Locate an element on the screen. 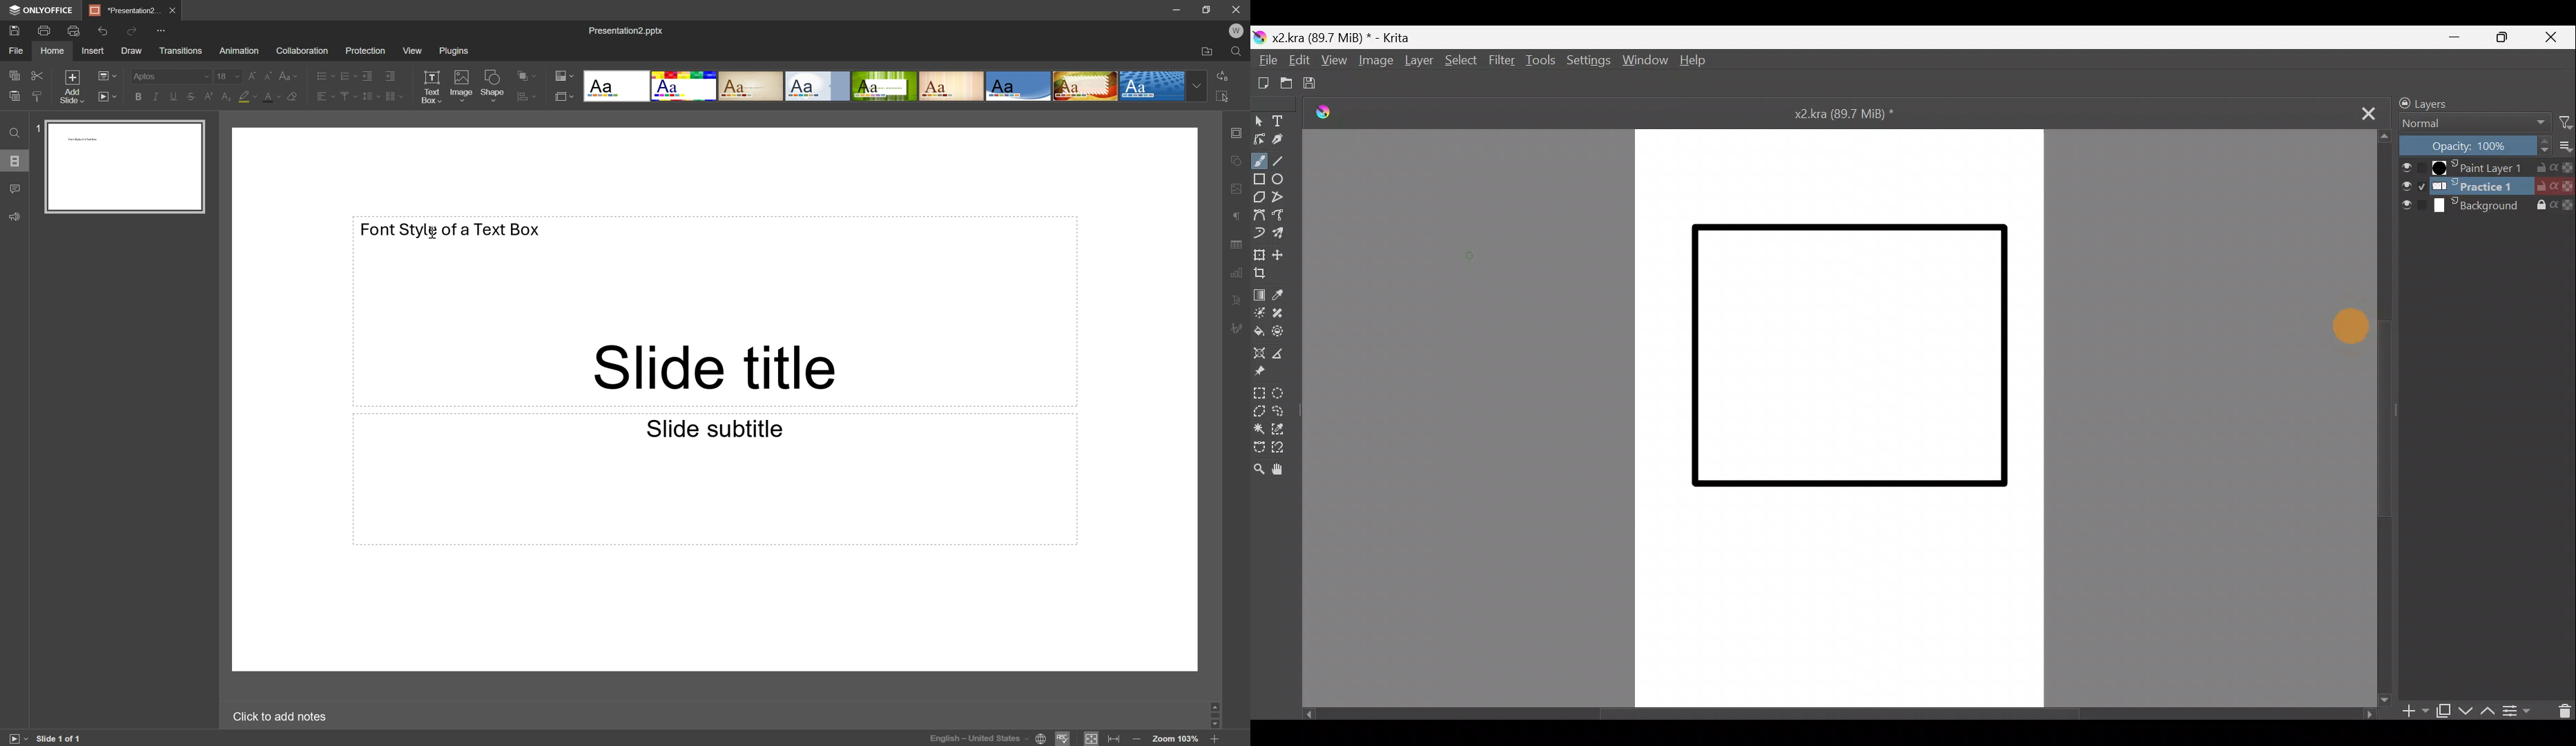 The height and width of the screenshot is (756, 2576). Clear style is located at coordinates (295, 96).